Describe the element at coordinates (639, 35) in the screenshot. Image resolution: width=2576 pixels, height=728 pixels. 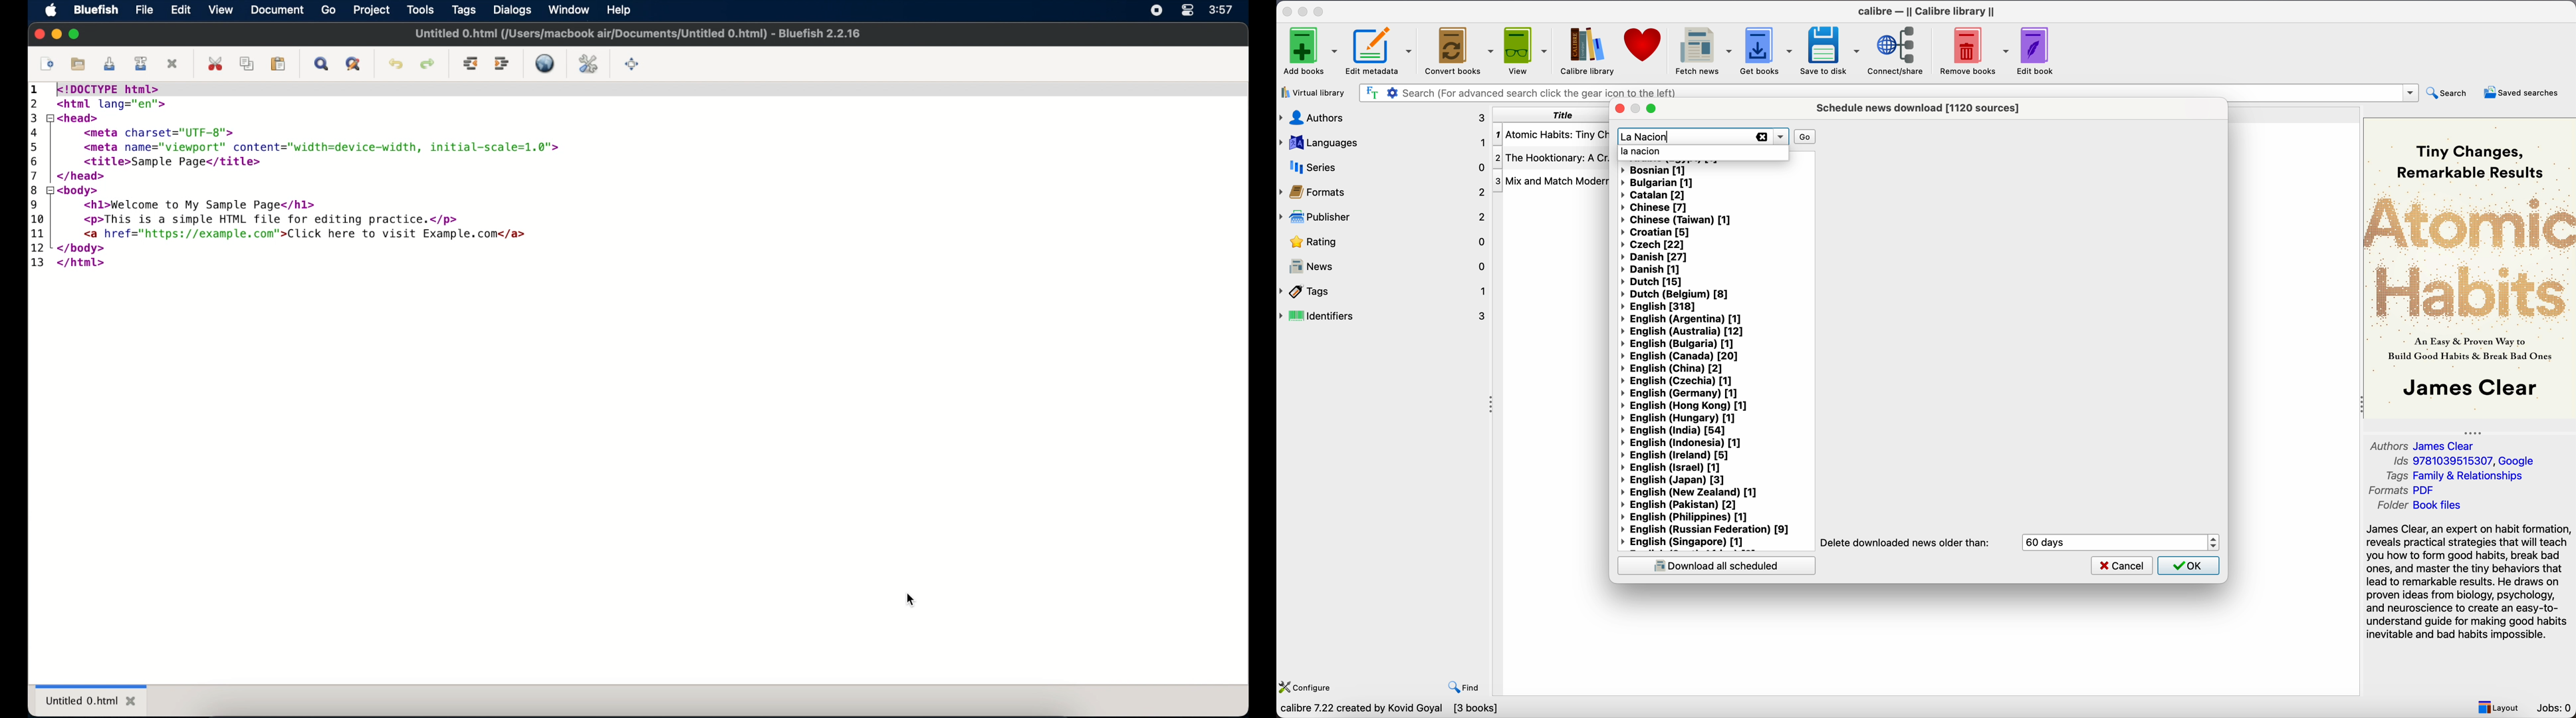
I see `Untitled 0.html (/Users/macbook air/Documents/Untitied 0.html) - Bluefish 2.2.16` at that location.